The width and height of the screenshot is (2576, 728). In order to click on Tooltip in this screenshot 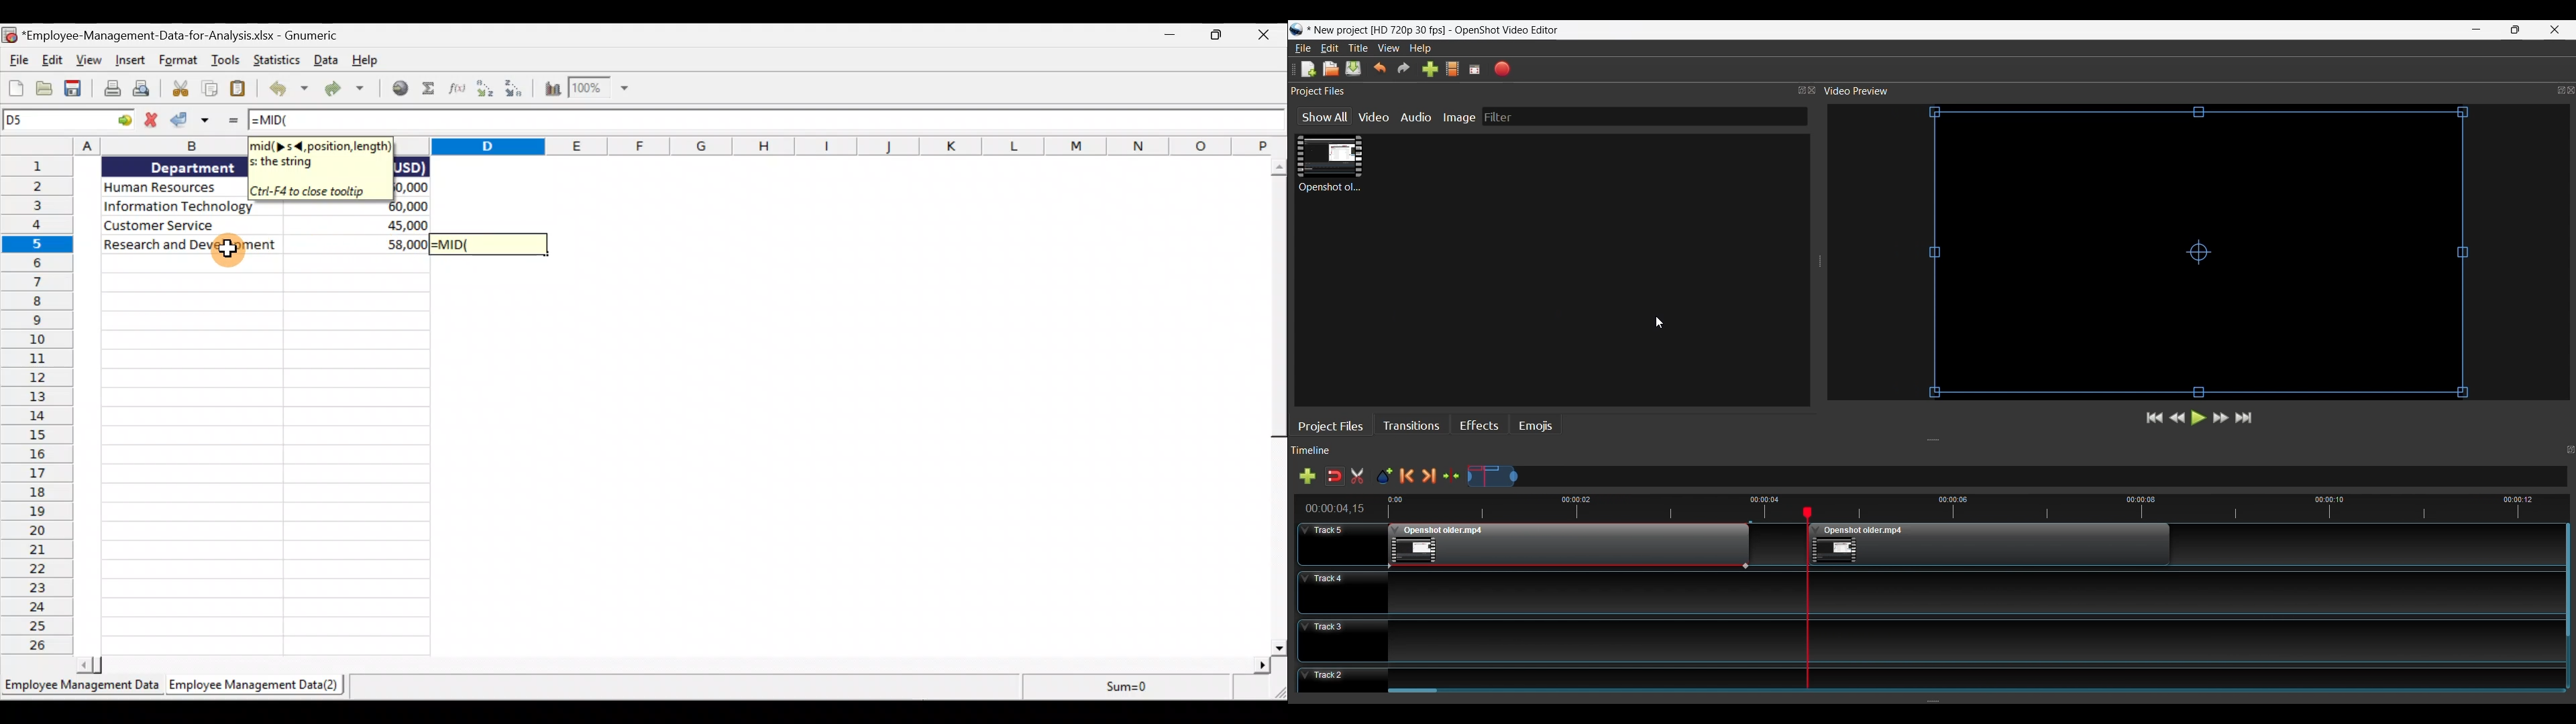, I will do `click(320, 170)`.